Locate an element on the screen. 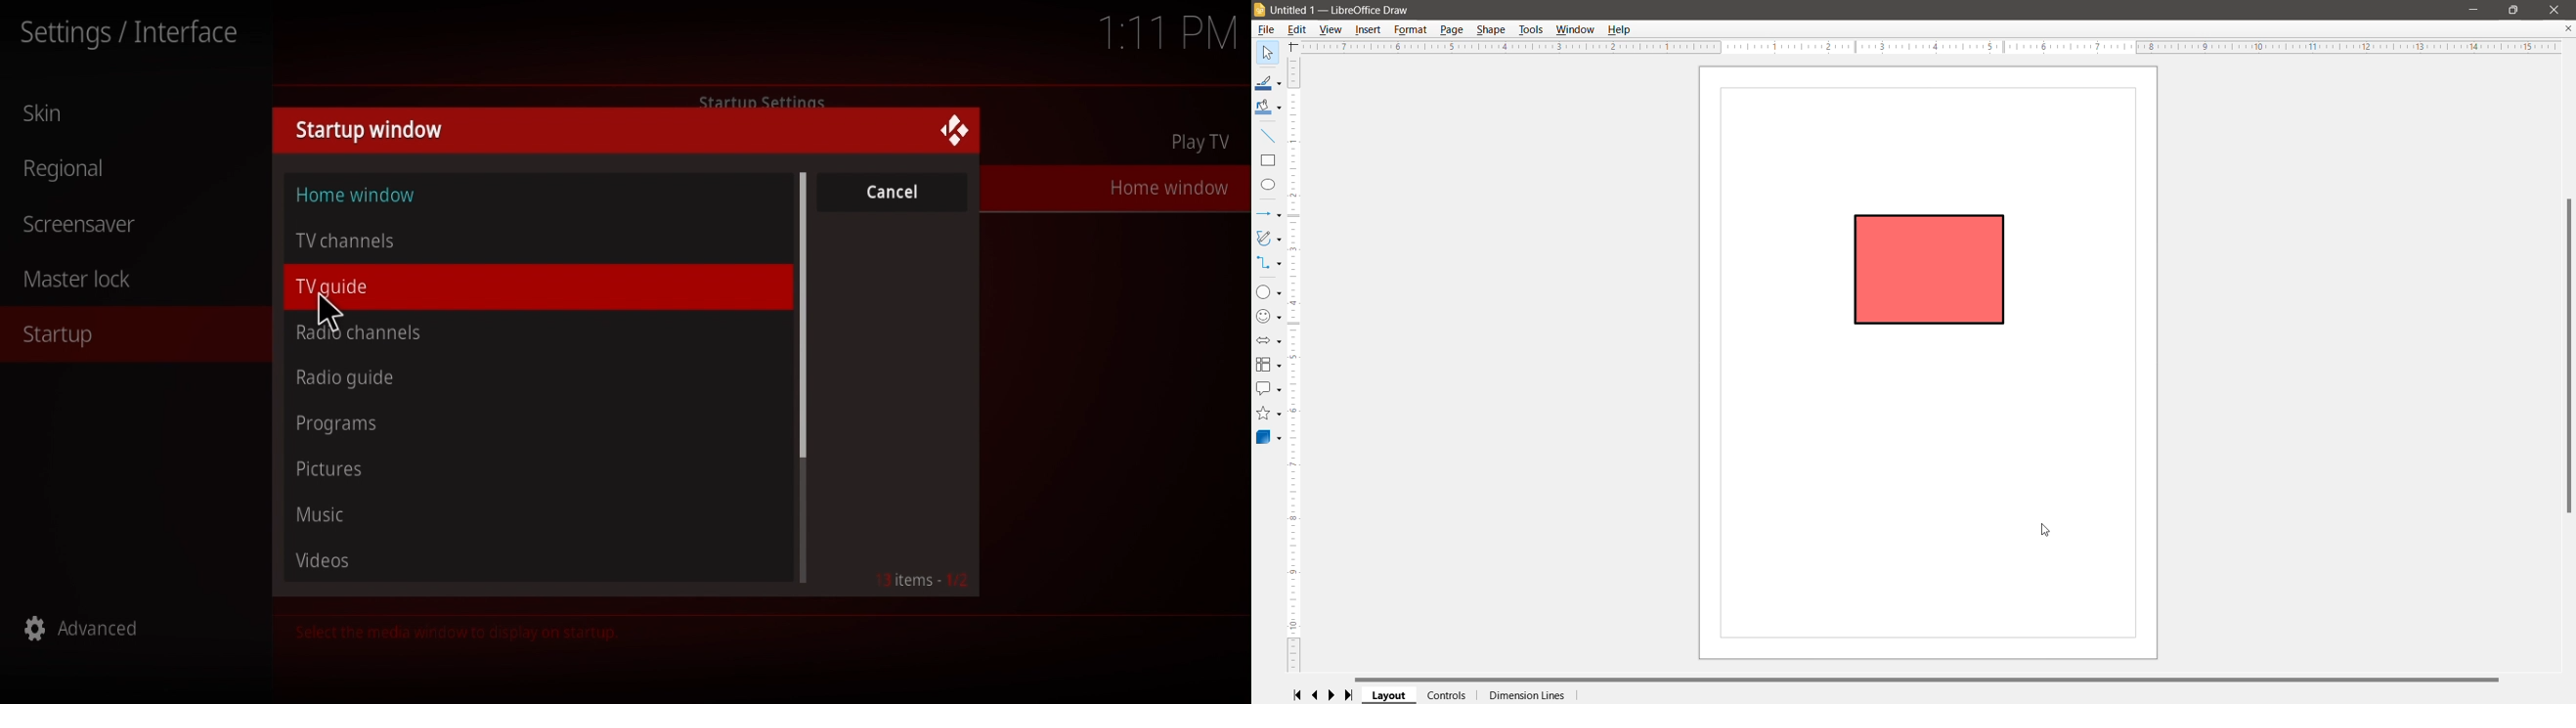 This screenshot has height=728, width=2576. File is located at coordinates (1265, 30).